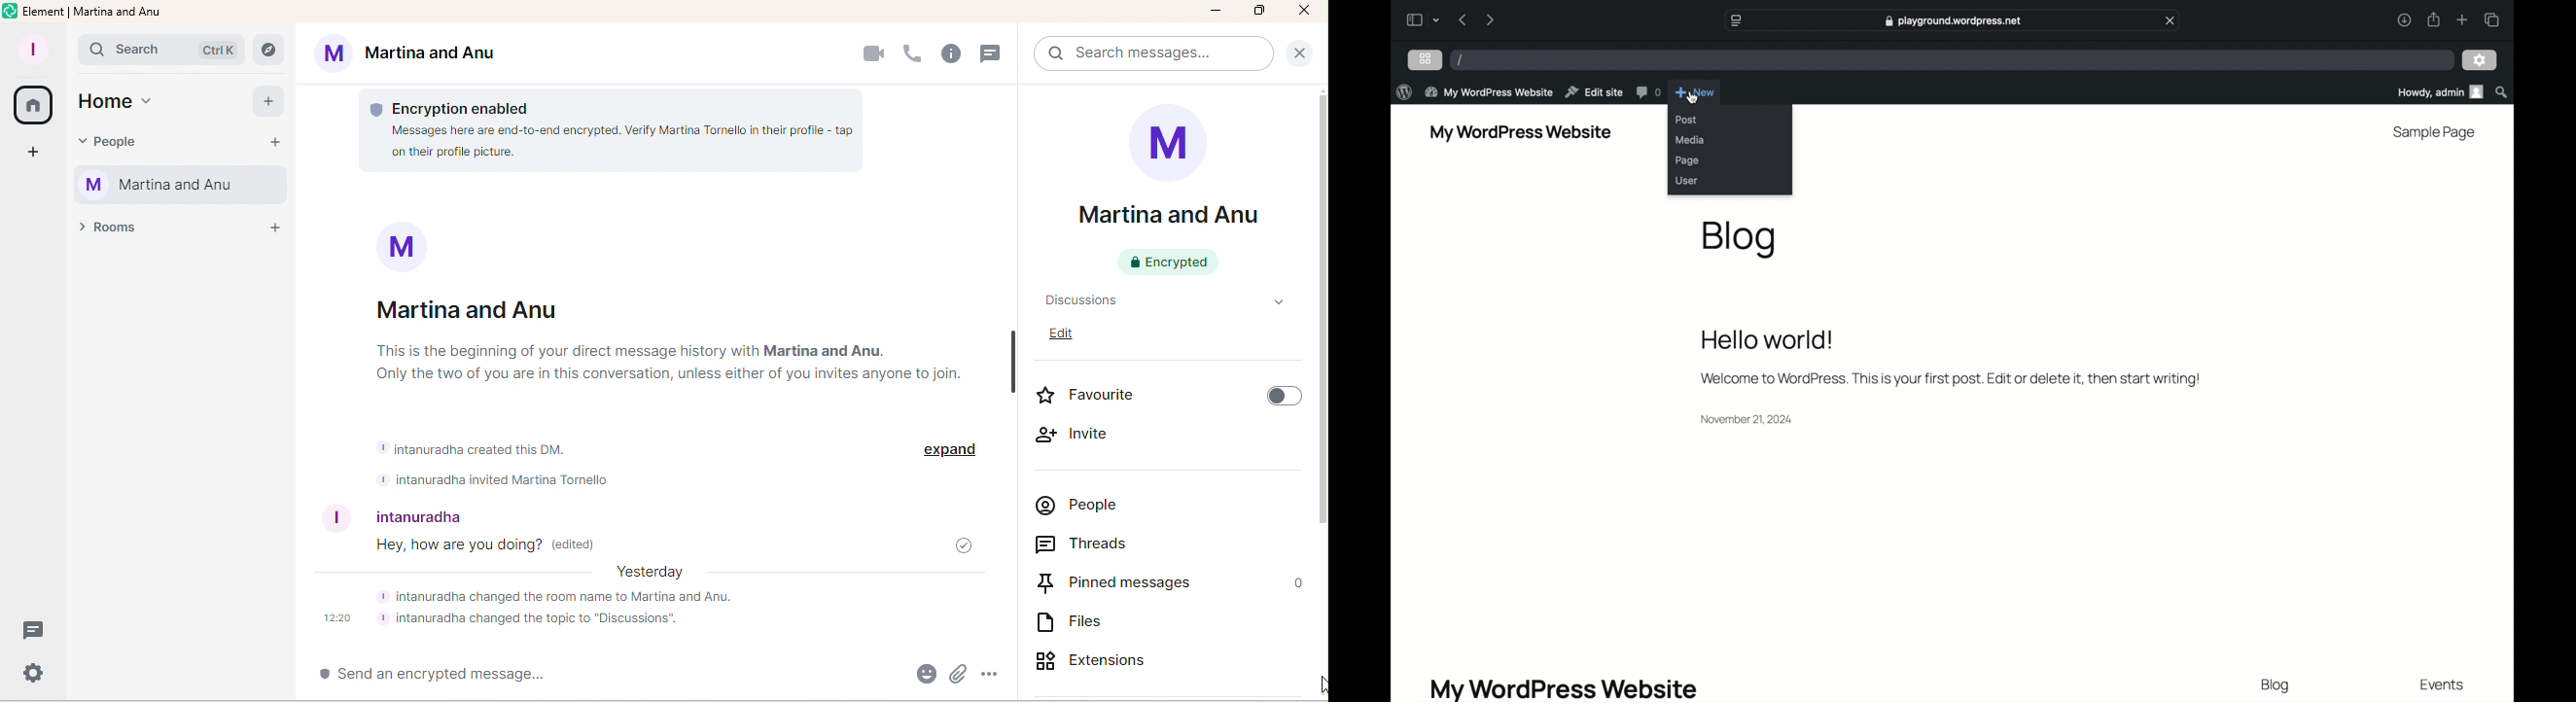 The image size is (2576, 728). What do you see at coordinates (1648, 94) in the screenshot?
I see `comments` at bounding box center [1648, 94].